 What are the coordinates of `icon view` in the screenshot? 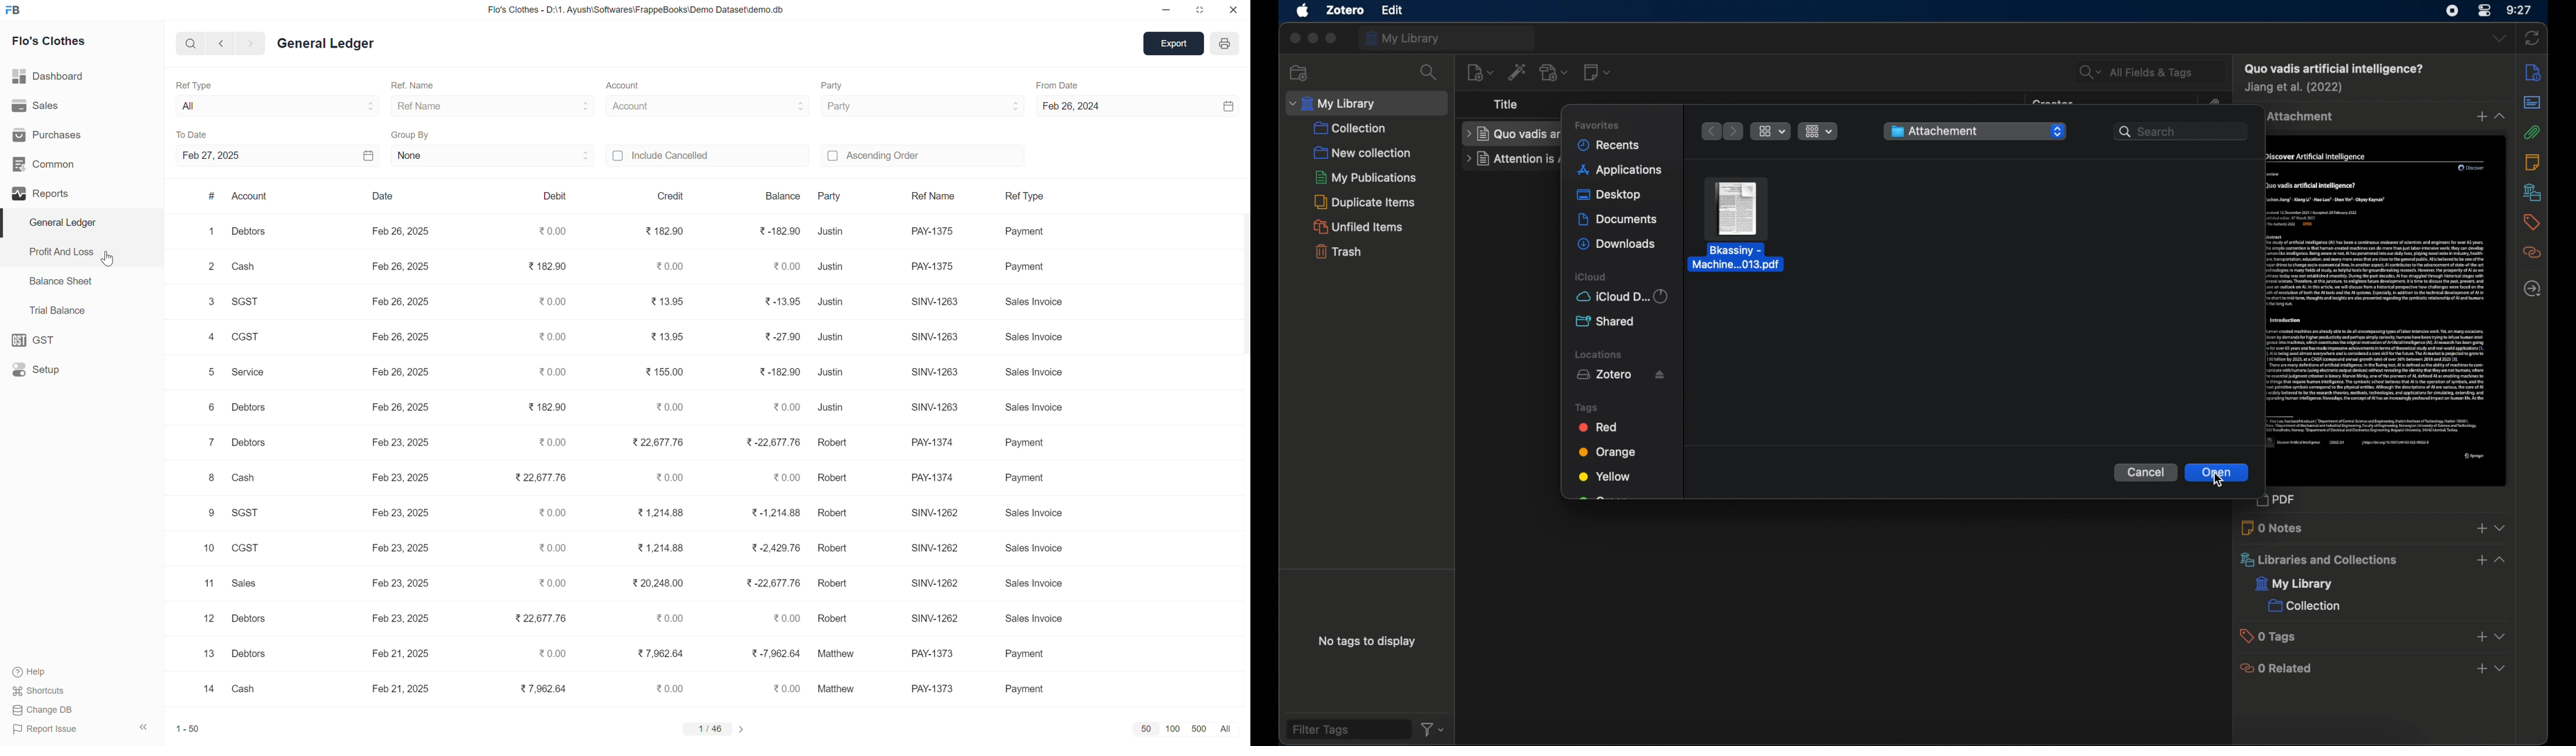 It's located at (1770, 131).